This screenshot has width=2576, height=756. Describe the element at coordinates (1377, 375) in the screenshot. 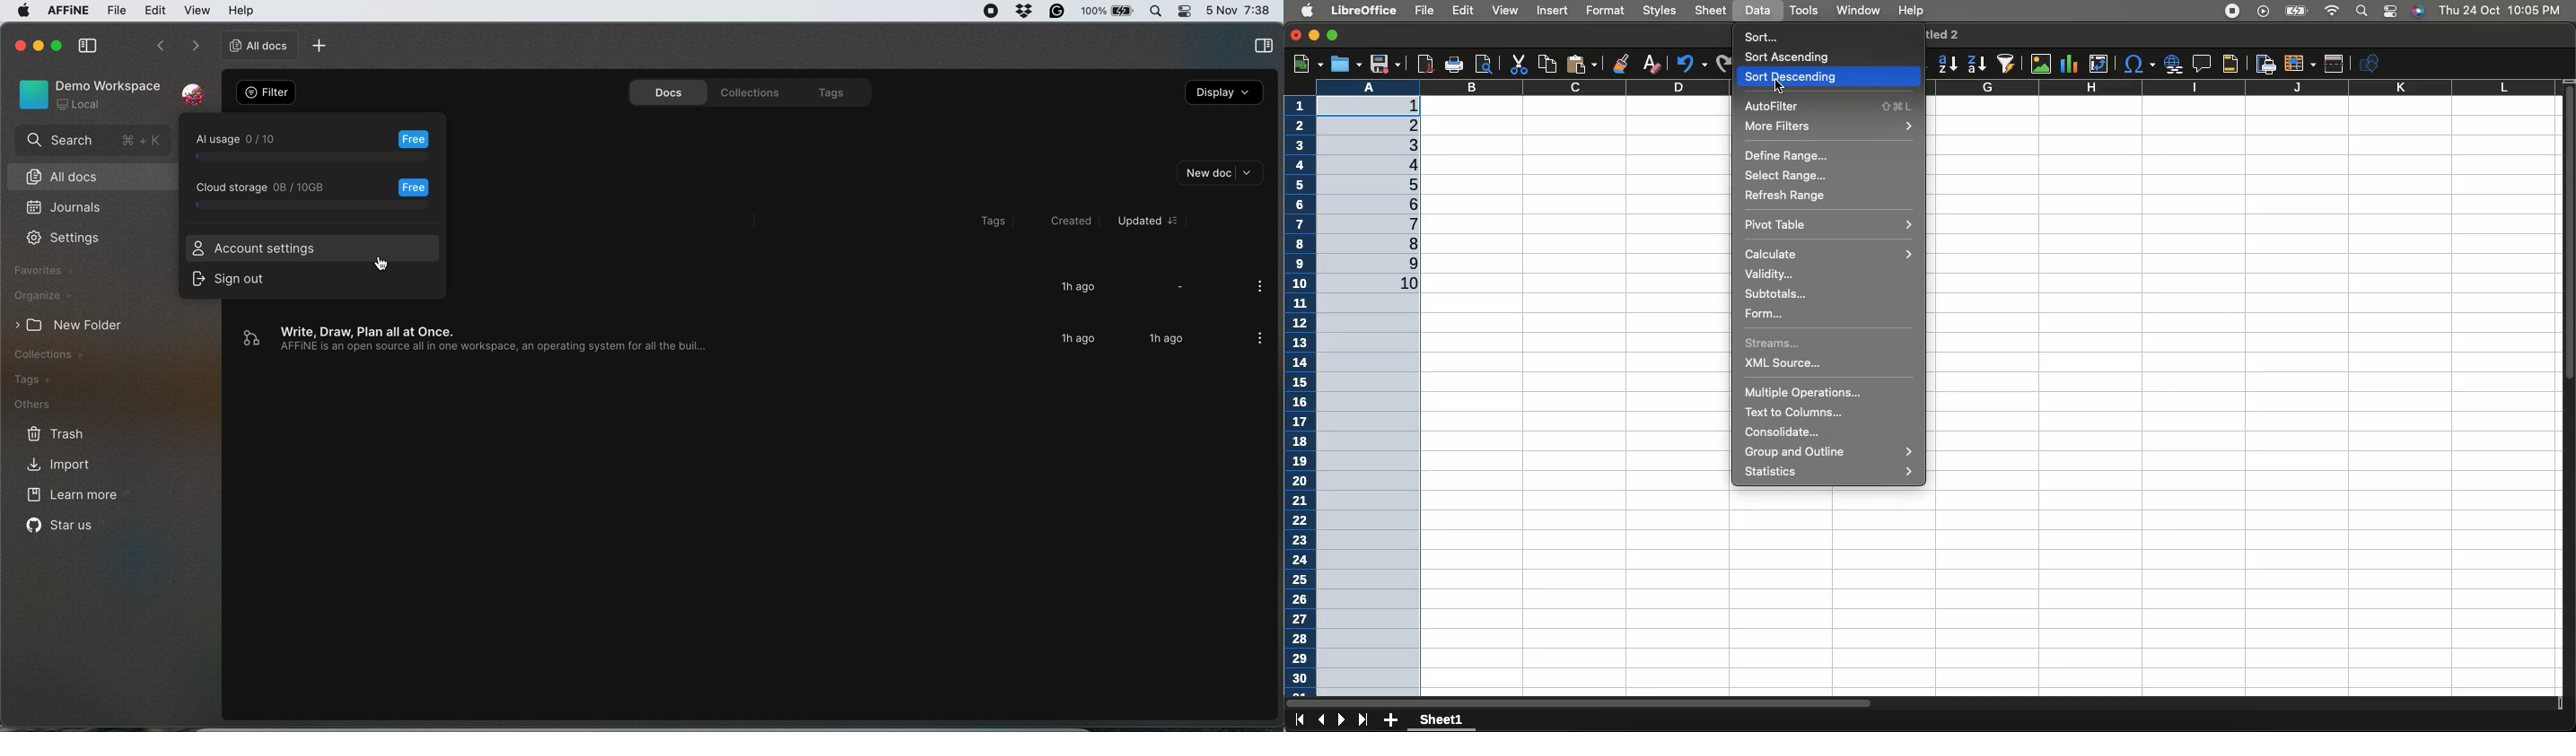

I see `Column A selected` at that location.